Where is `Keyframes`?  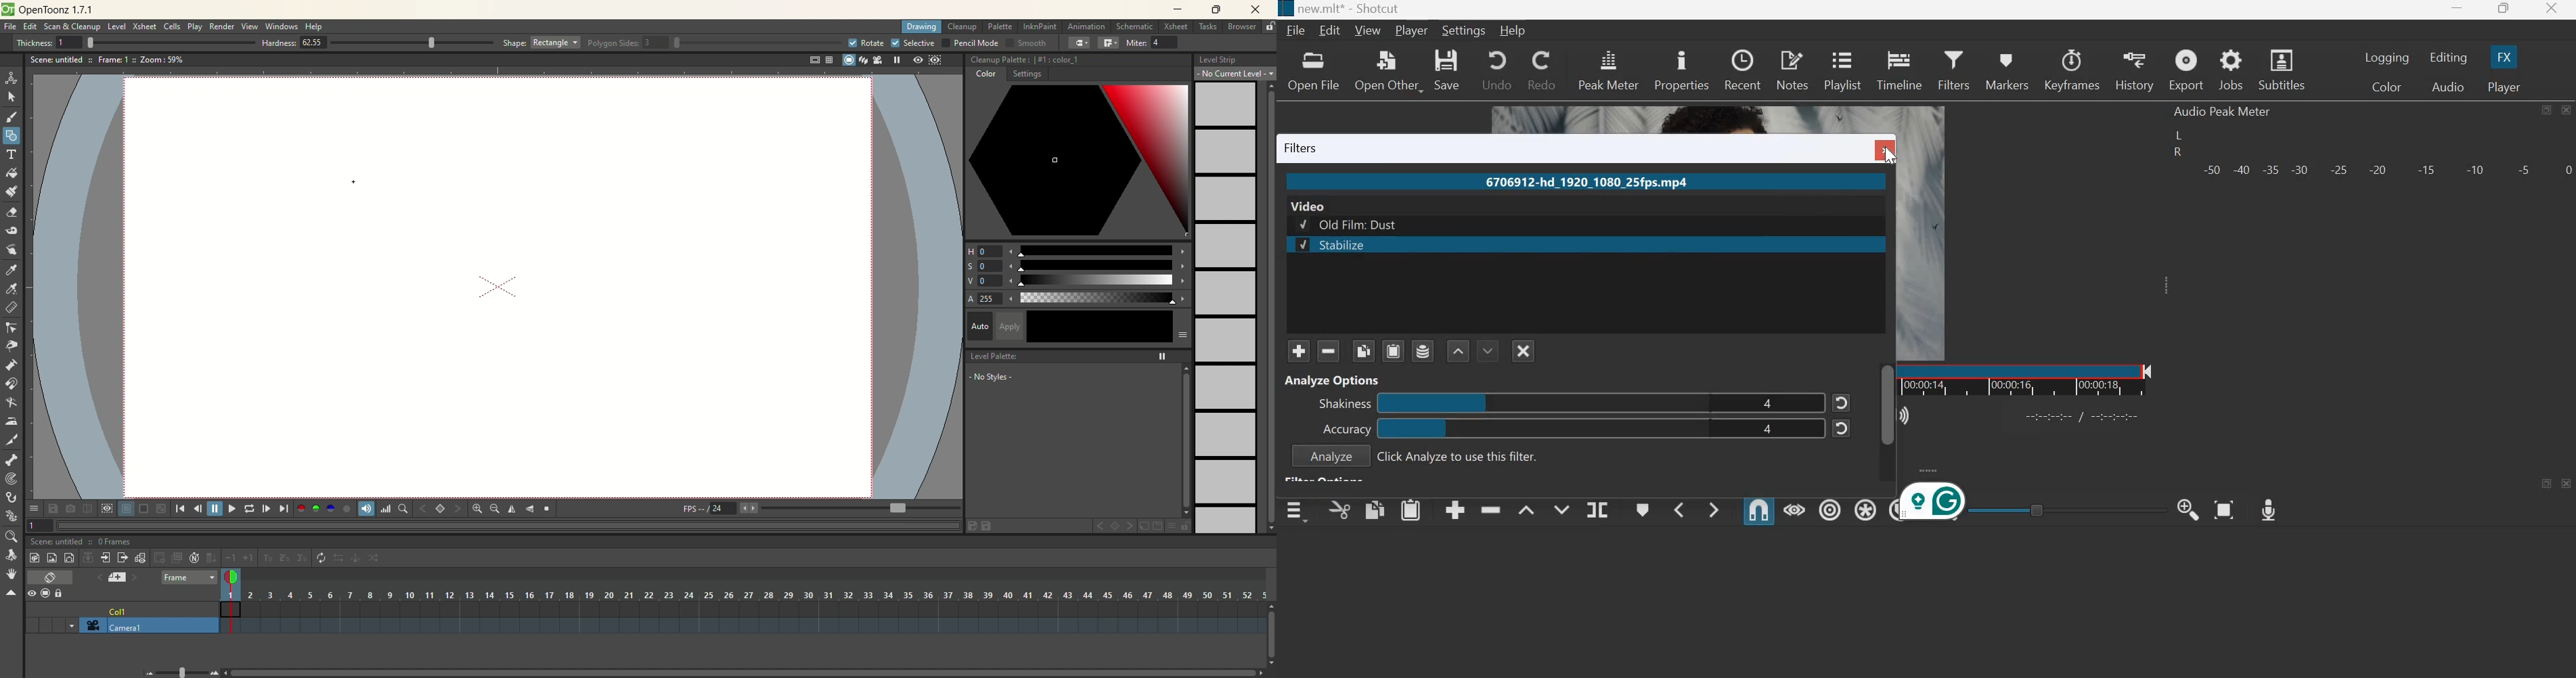 Keyframes is located at coordinates (2073, 70).